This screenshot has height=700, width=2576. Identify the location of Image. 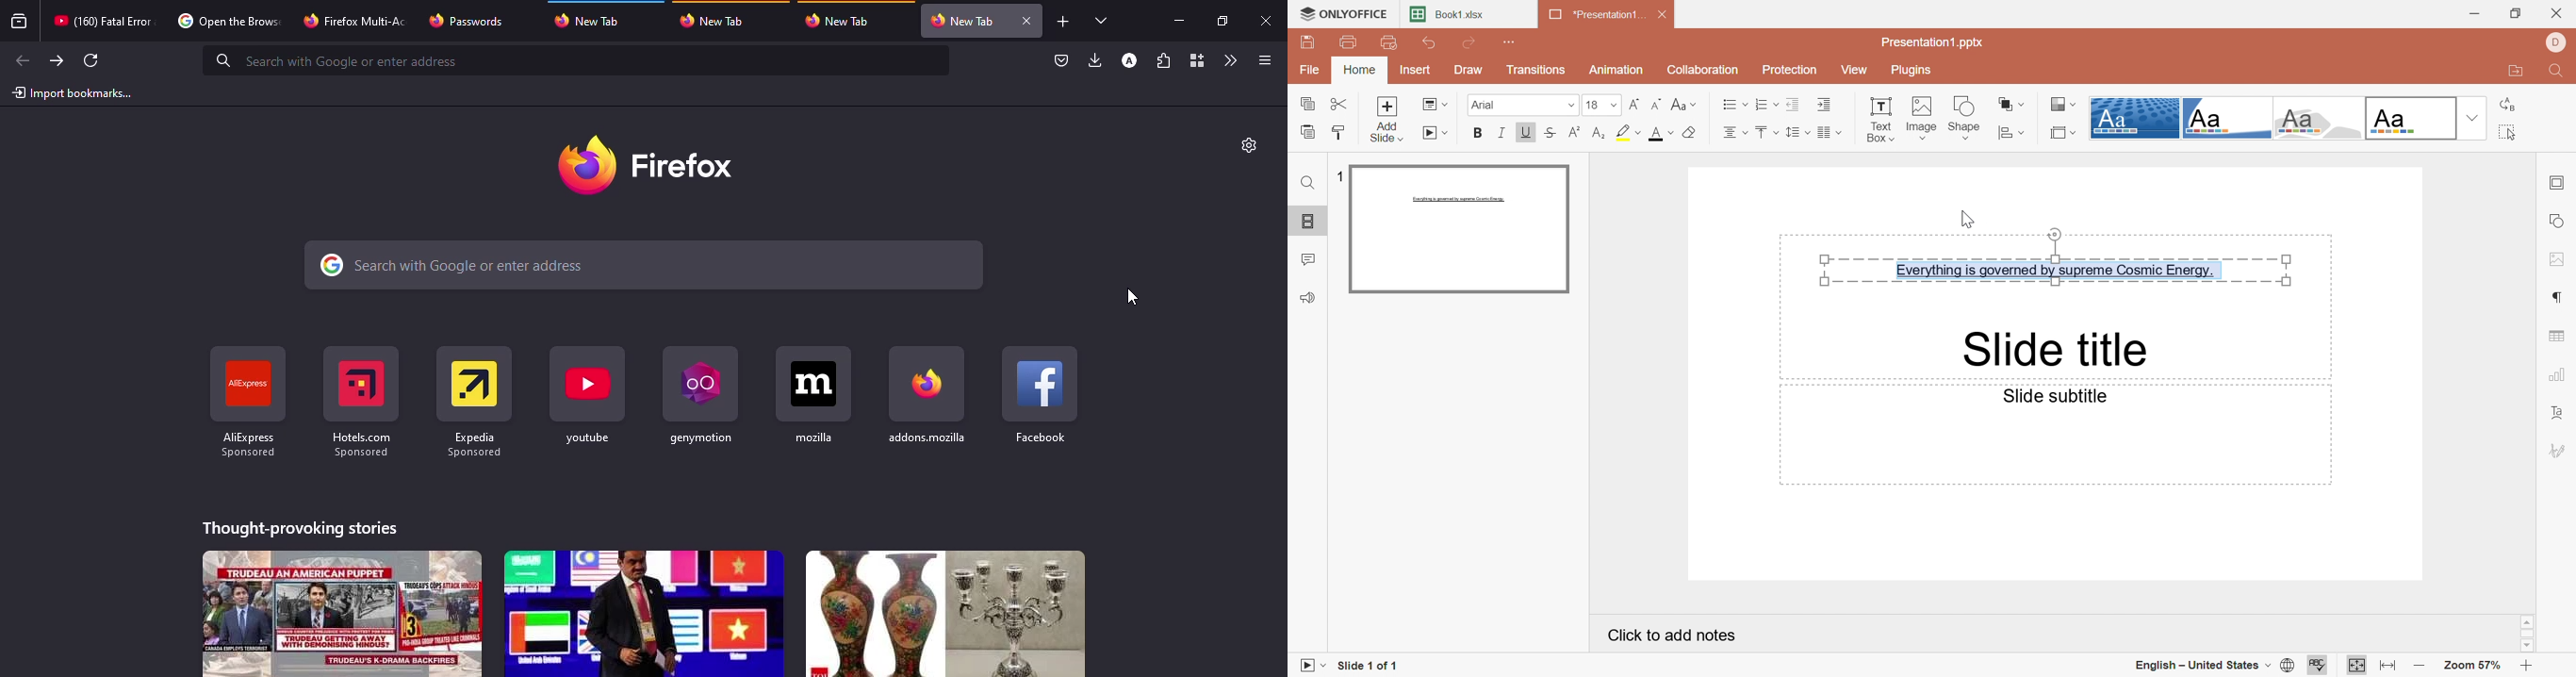
(2559, 259).